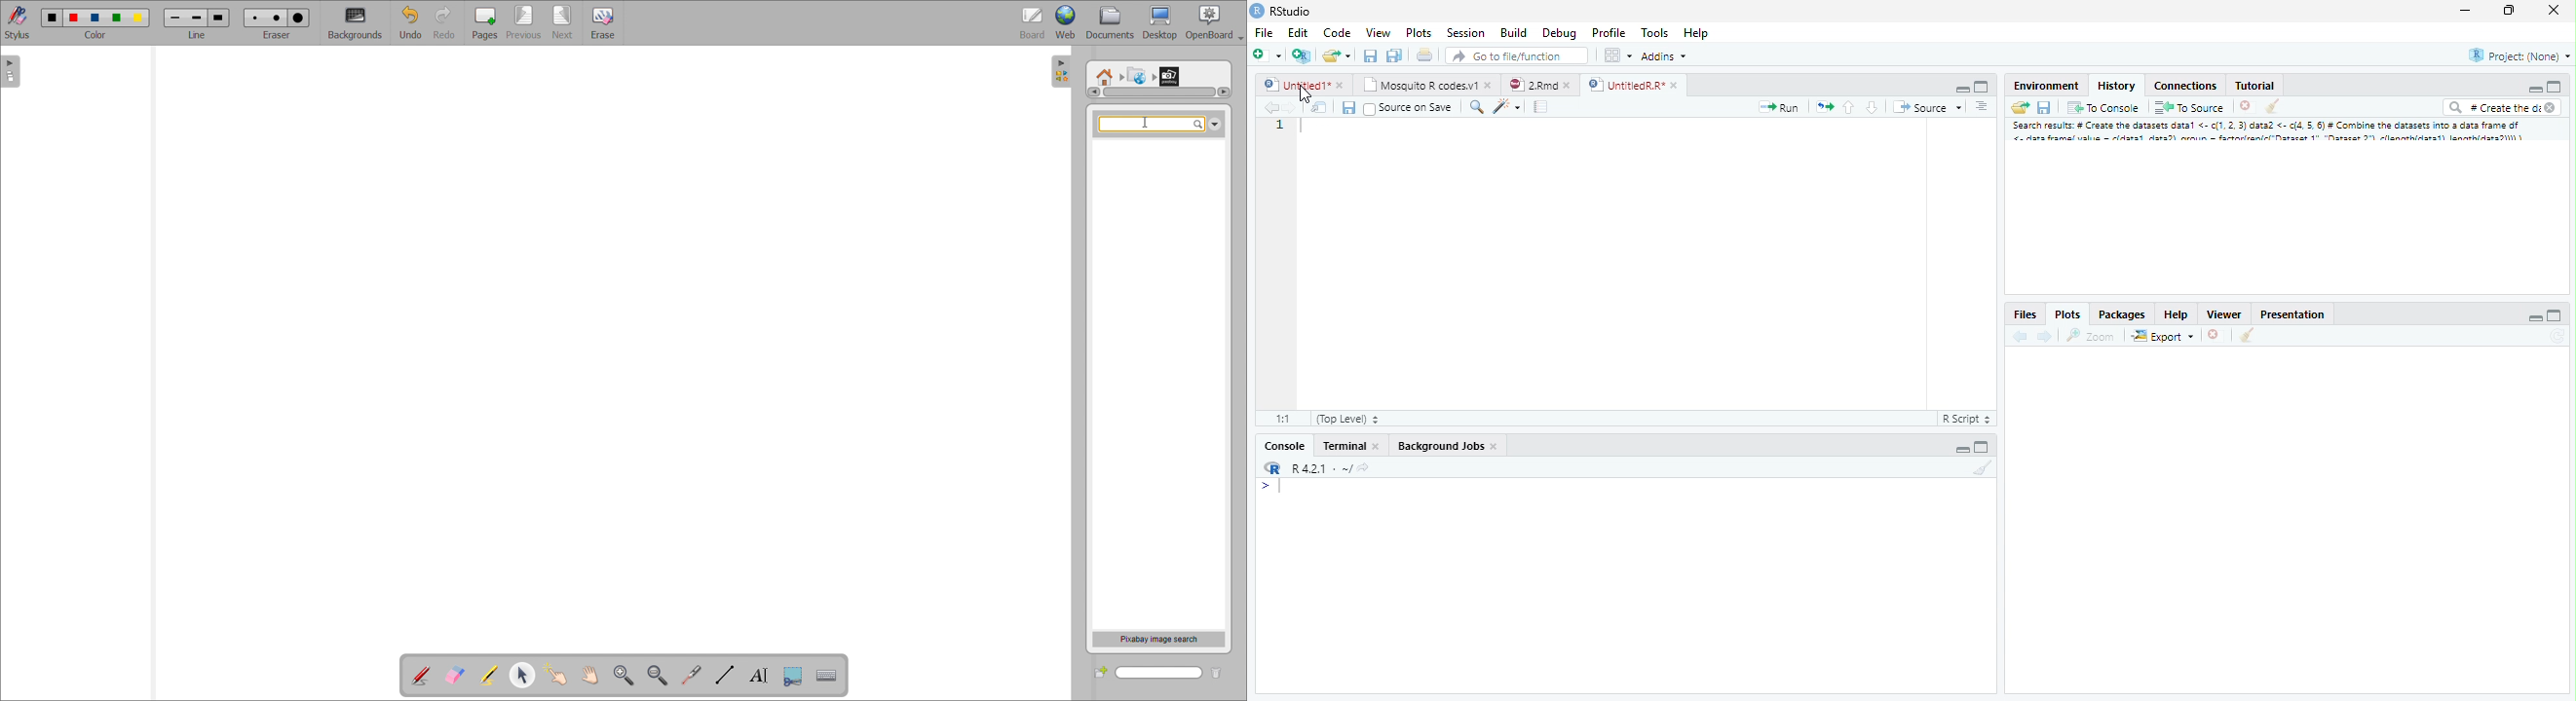 The width and height of the screenshot is (2576, 728). Describe the element at coordinates (1927, 109) in the screenshot. I see `Source` at that location.